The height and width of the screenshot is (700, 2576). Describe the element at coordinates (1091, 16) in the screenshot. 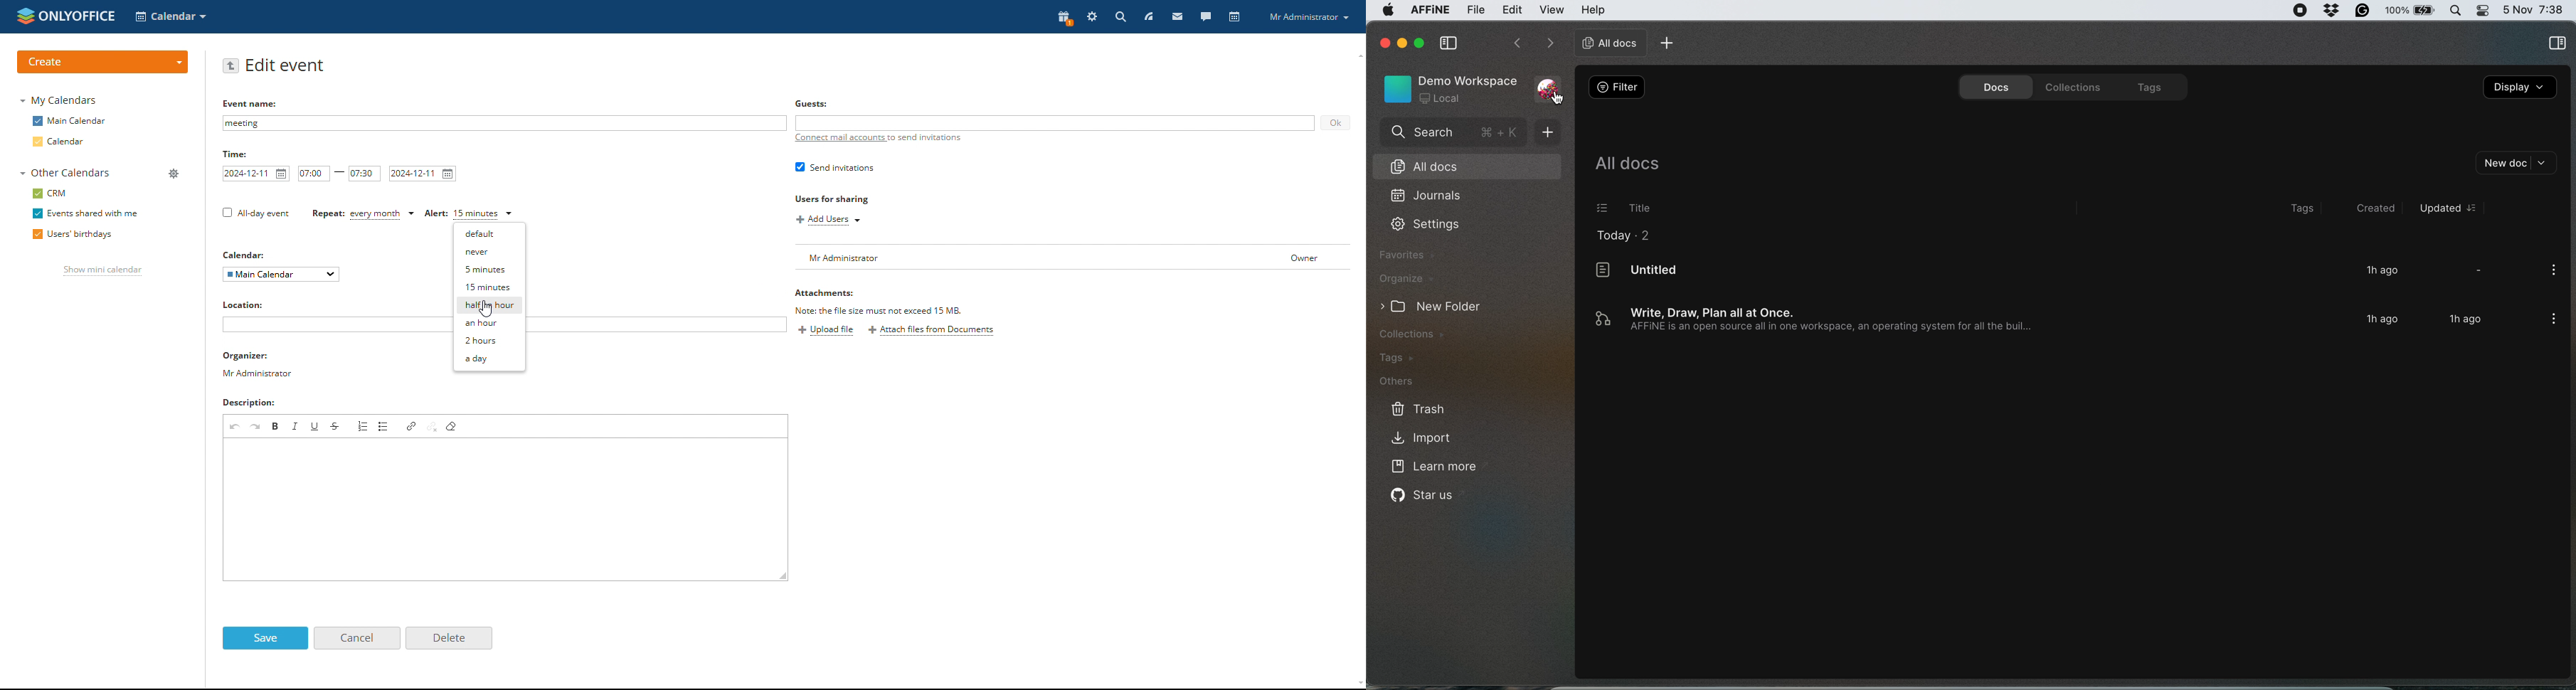

I see `settings` at that location.